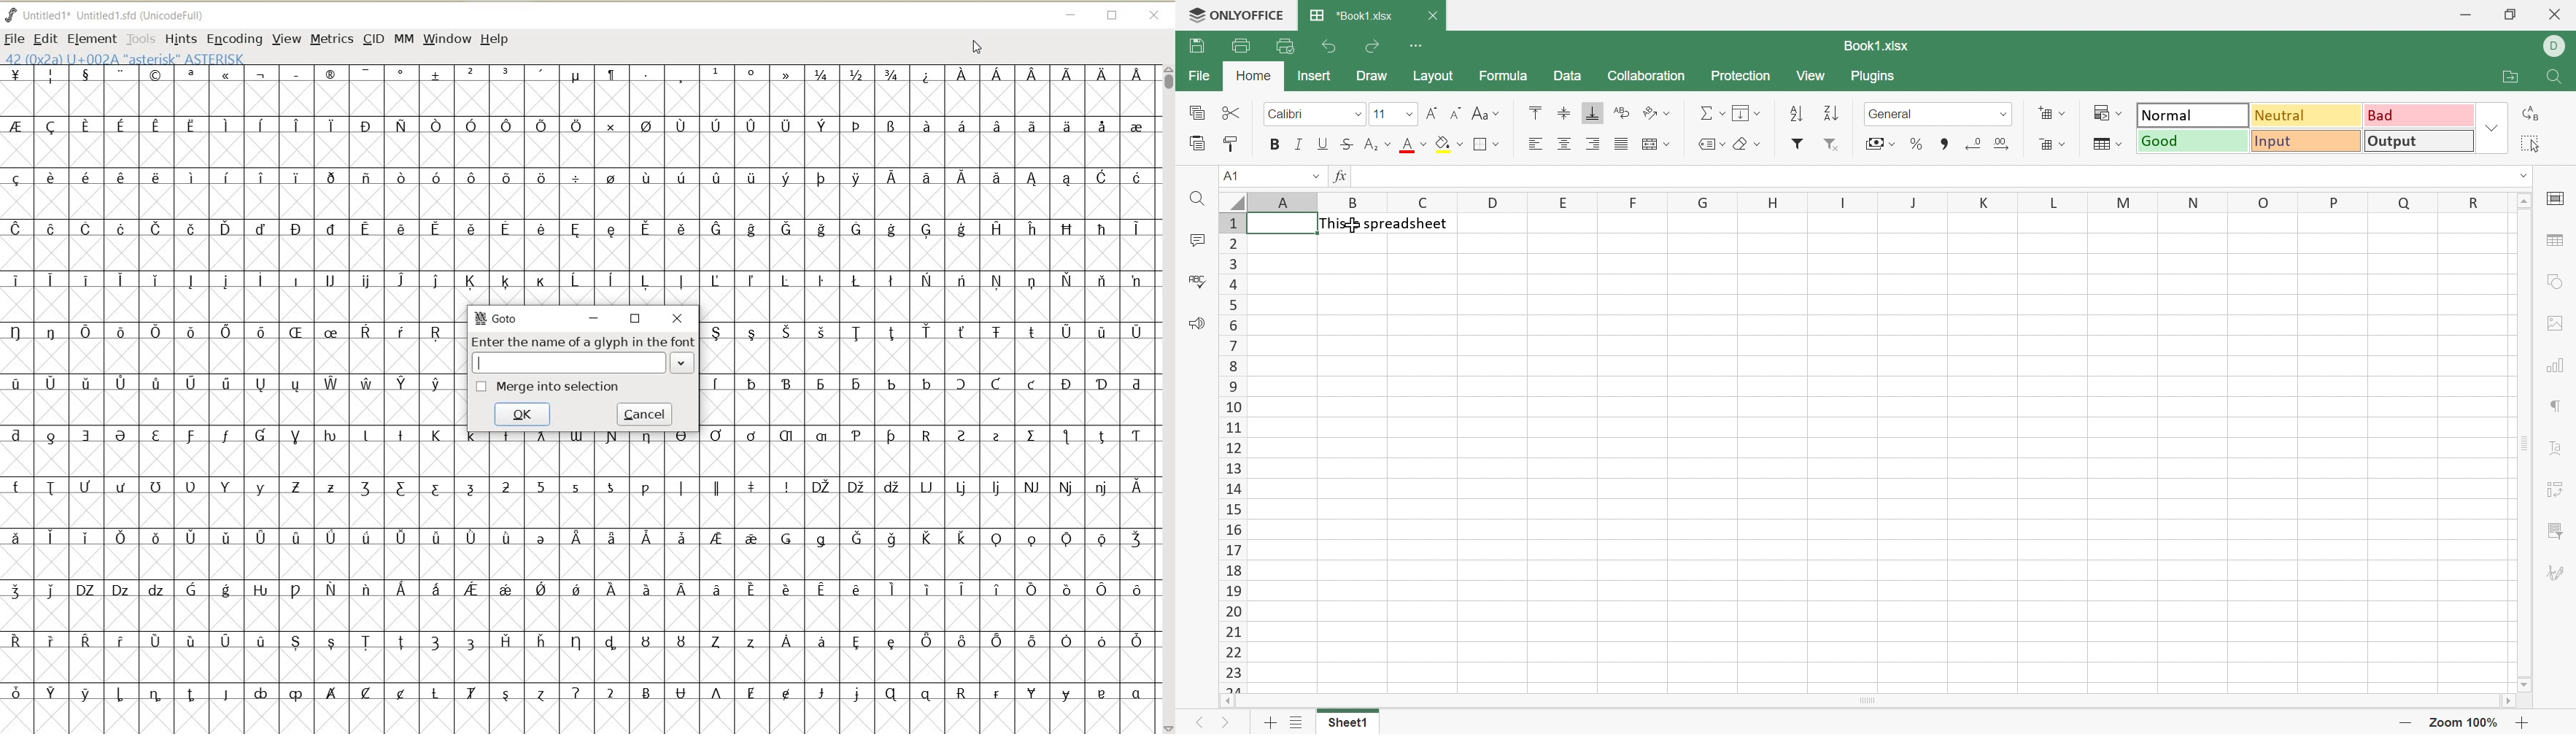 This screenshot has height=756, width=2576. Describe the element at coordinates (580, 582) in the screenshot. I see `GLYPHY CHARACTERS & NUMBERS` at that location.